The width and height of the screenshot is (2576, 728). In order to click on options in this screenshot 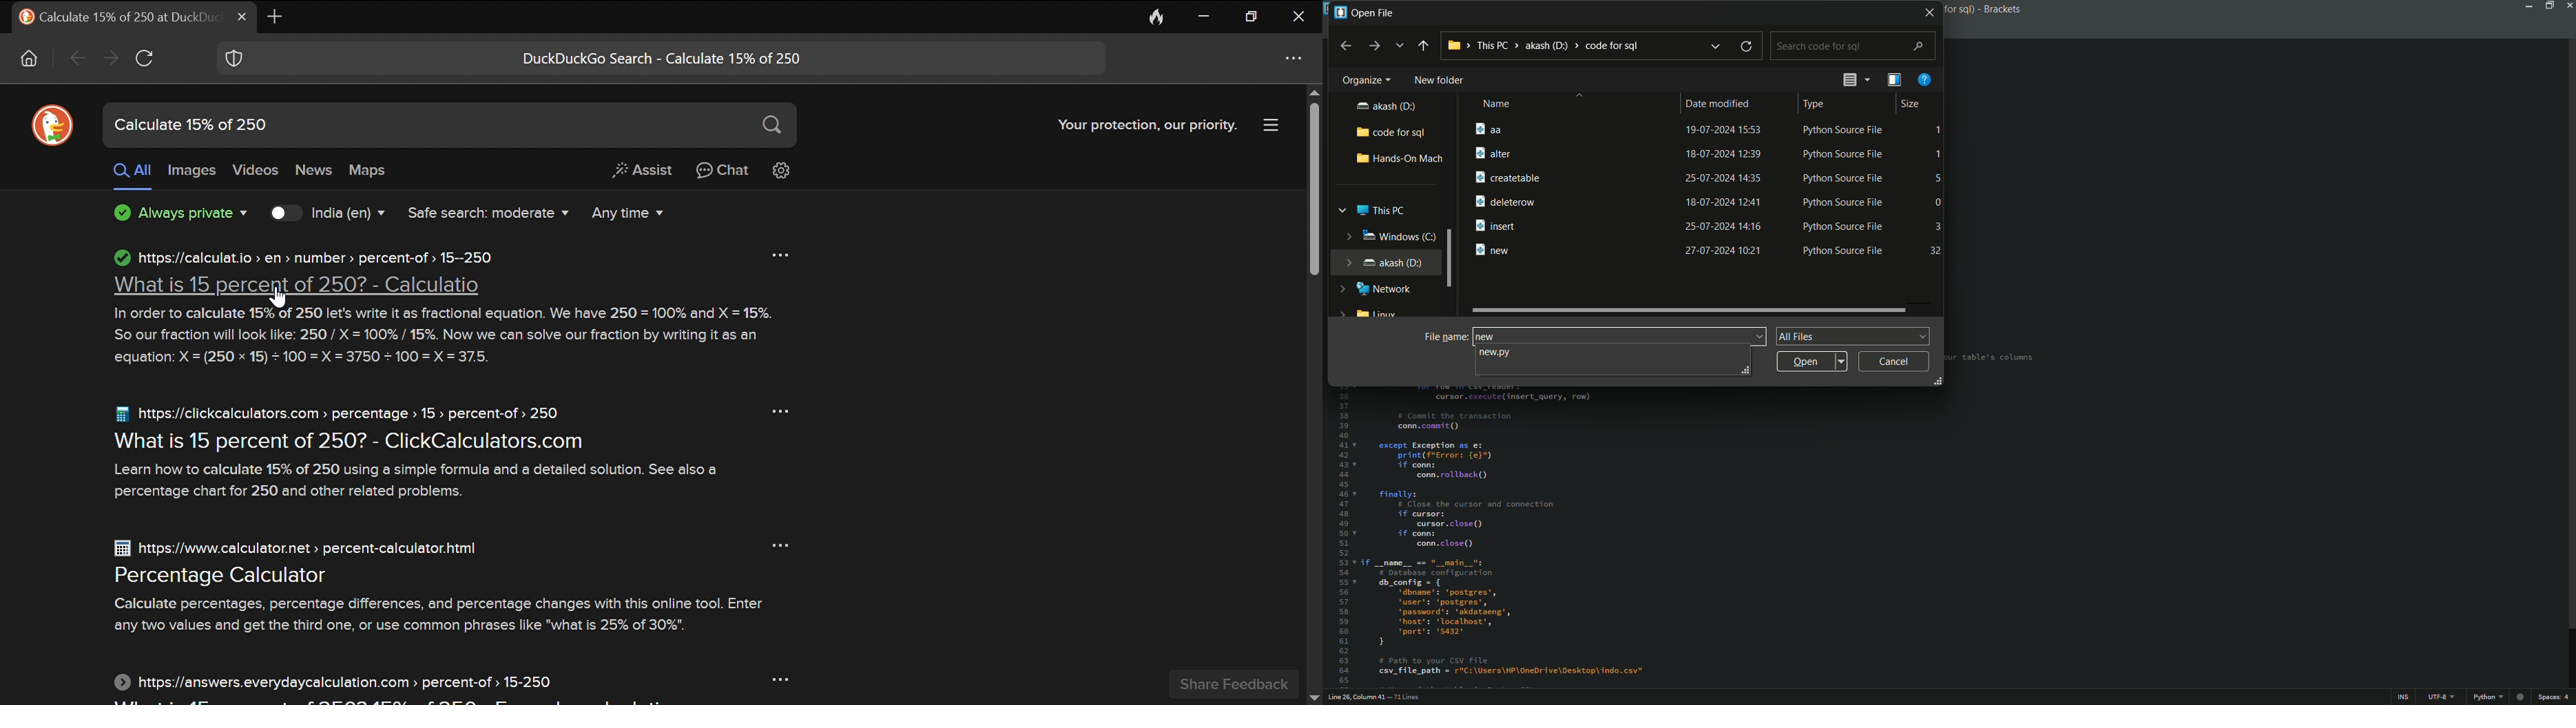, I will do `click(1291, 61)`.